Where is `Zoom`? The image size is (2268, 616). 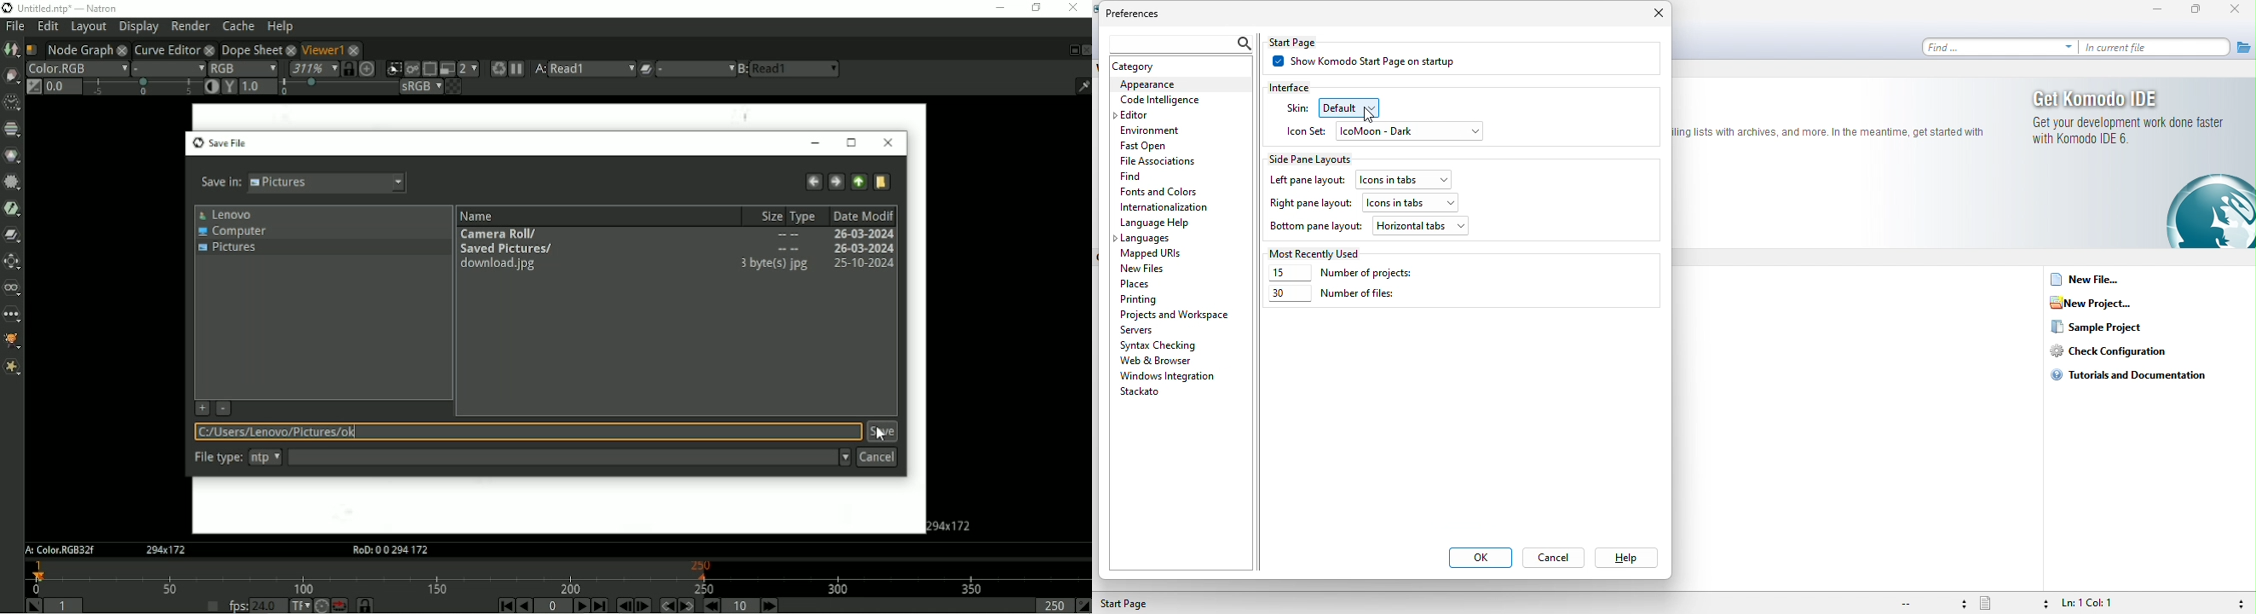 Zoom is located at coordinates (313, 68).